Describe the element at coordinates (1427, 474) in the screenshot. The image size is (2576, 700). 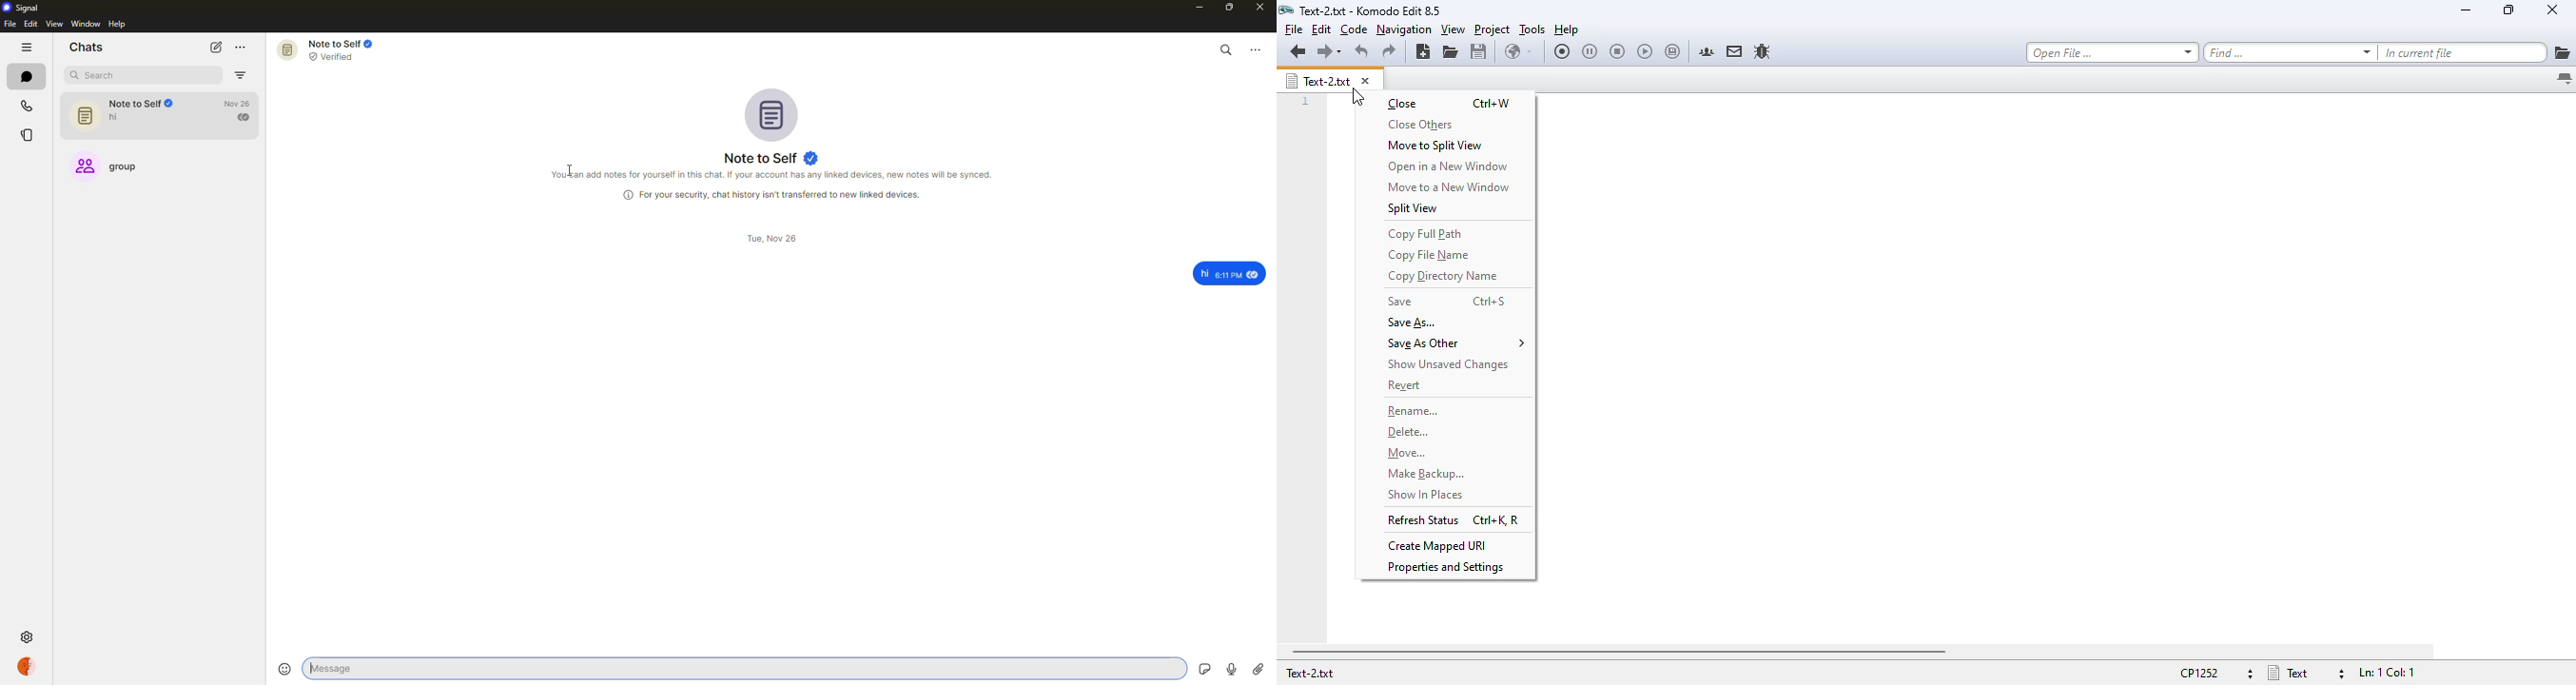
I see `make backup` at that location.